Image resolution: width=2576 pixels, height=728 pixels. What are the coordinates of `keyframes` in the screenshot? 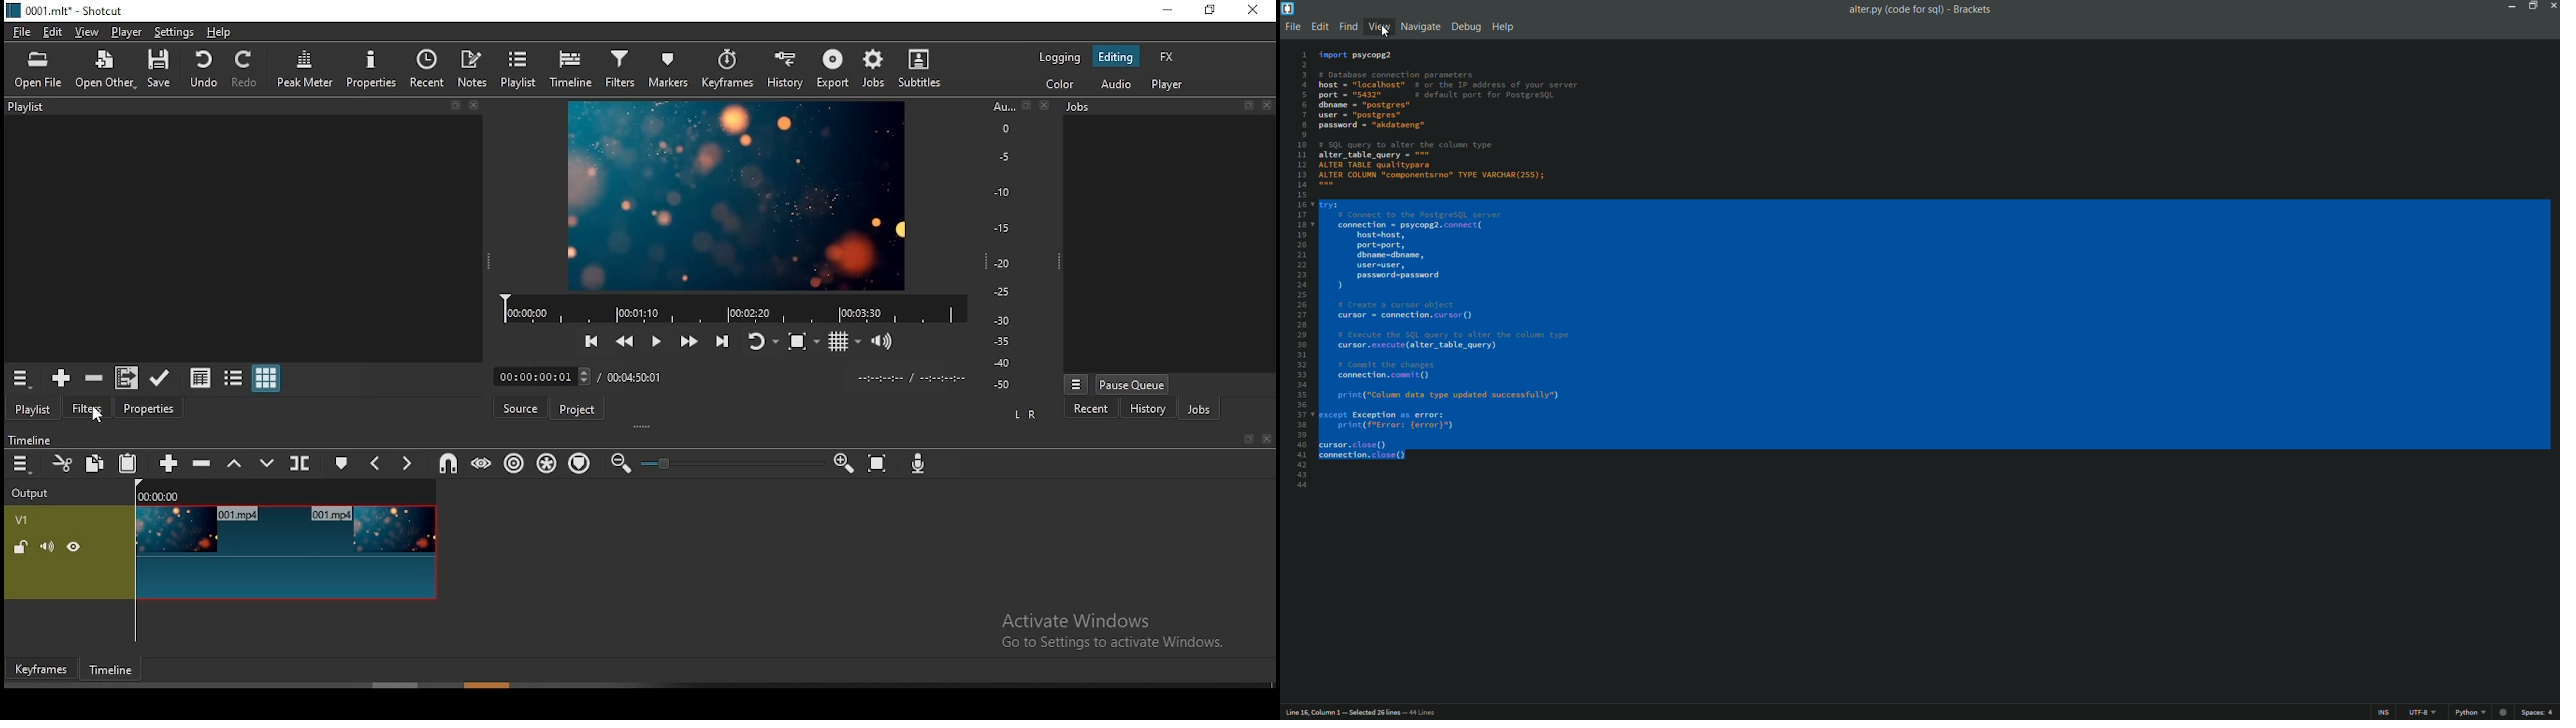 It's located at (41, 669).